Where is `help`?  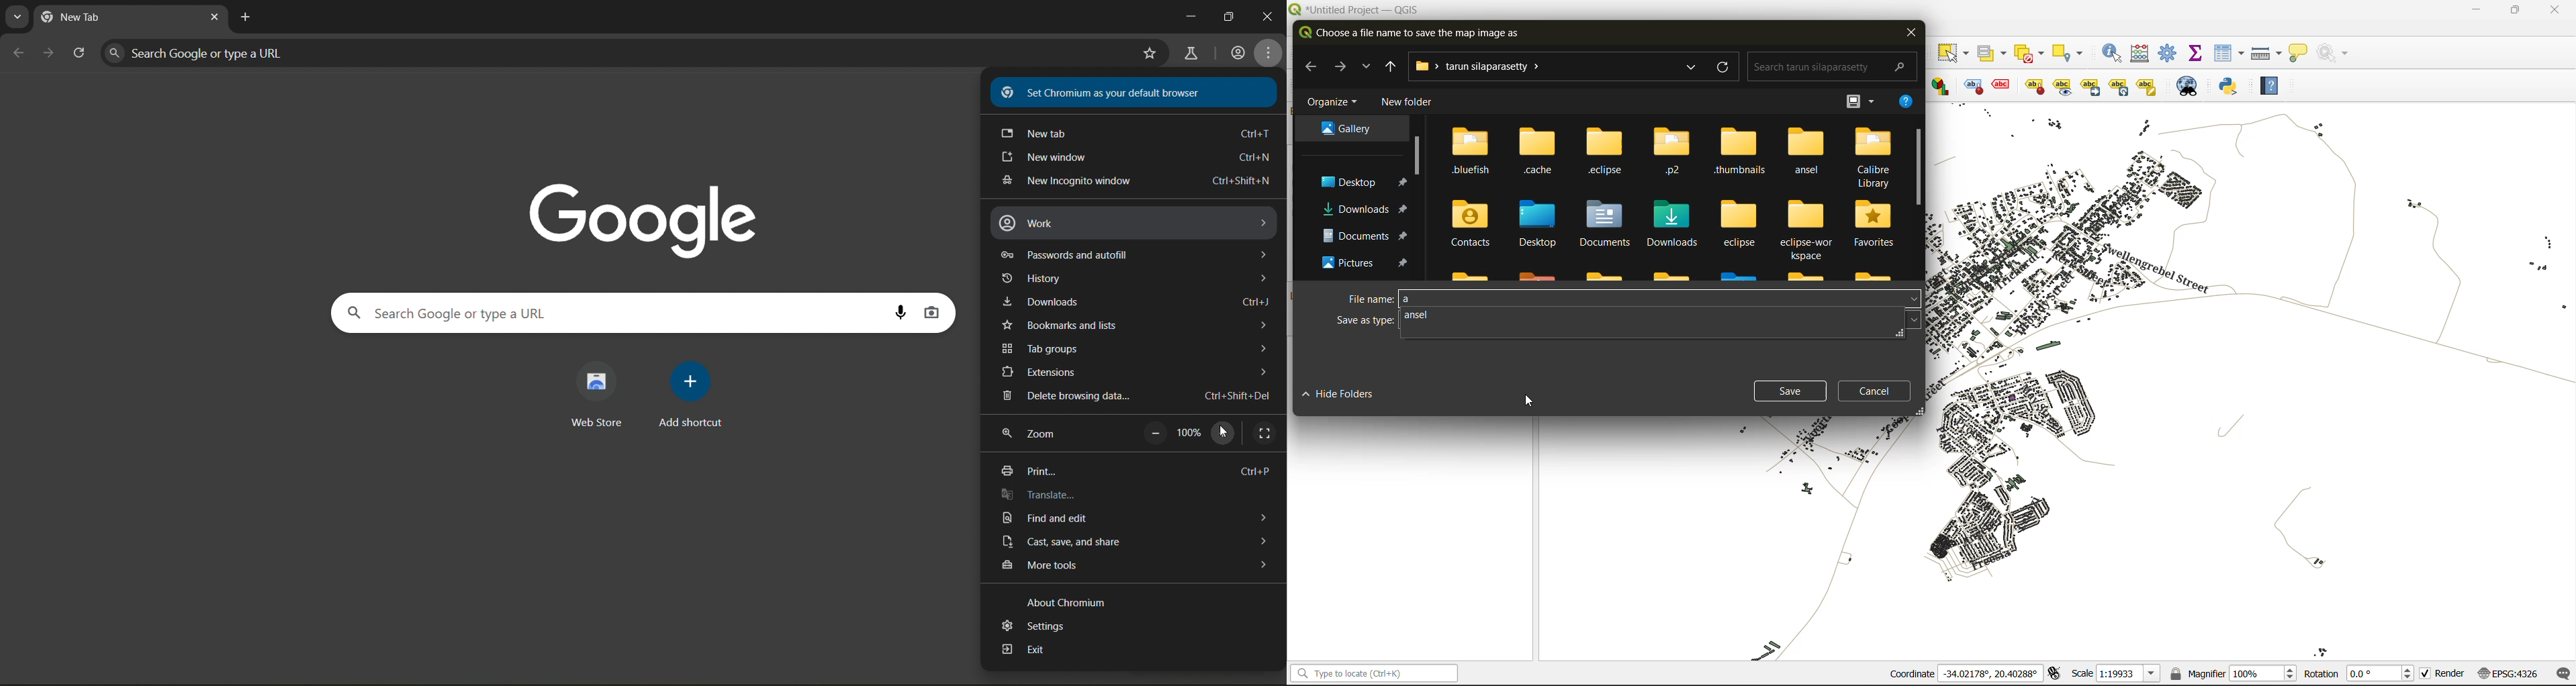
help is located at coordinates (1903, 103).